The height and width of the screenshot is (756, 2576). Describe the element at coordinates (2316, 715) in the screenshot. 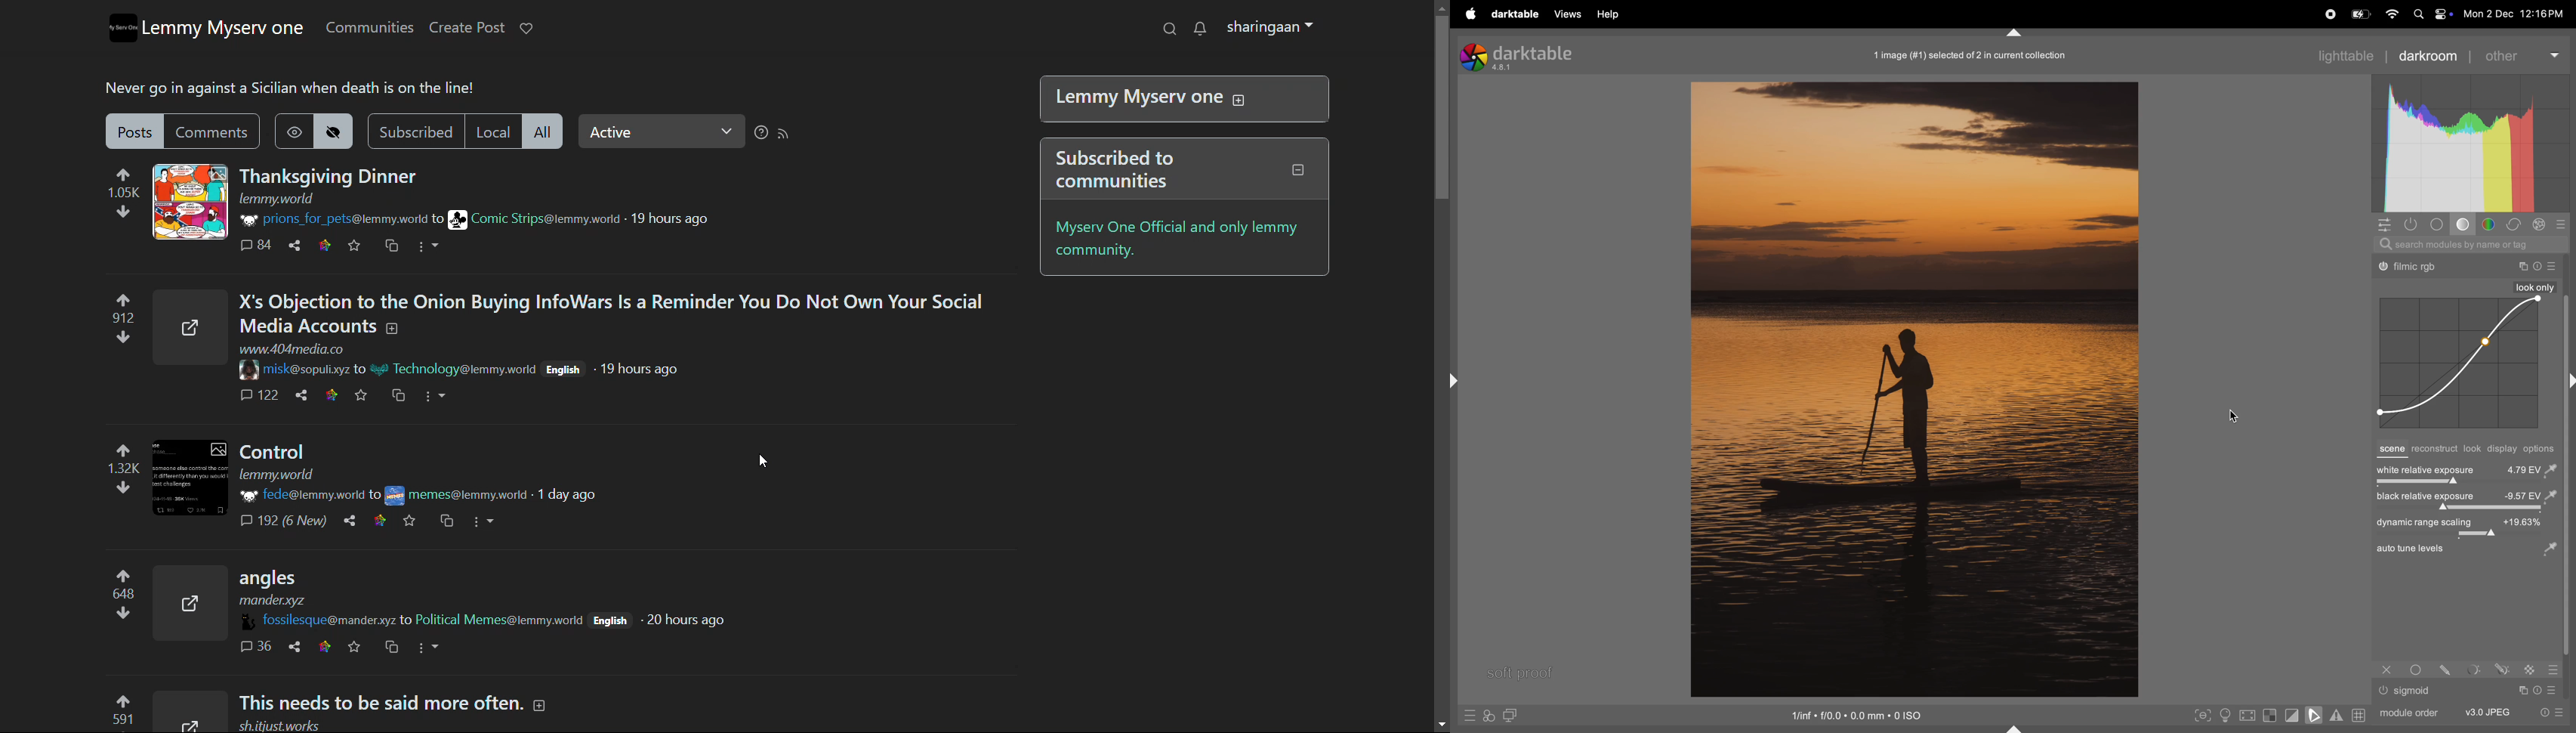

I see `soft proofing` at that location.